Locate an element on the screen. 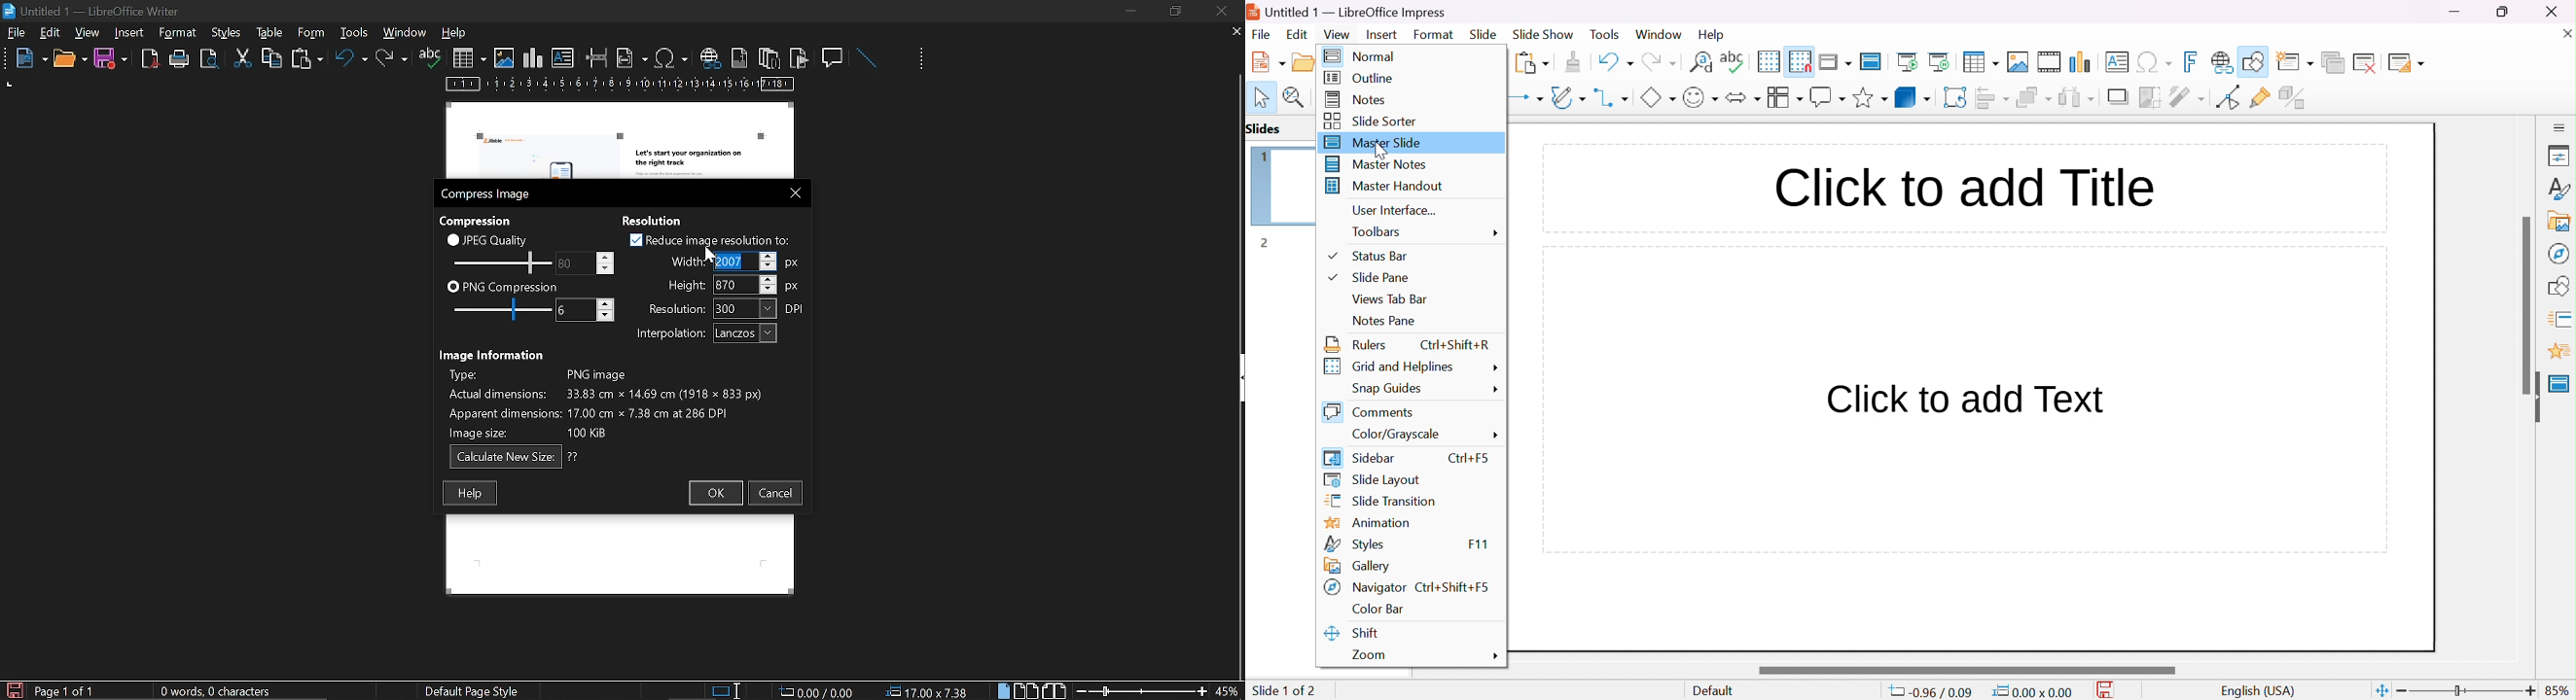 Image resolution: width=2576 pixels, height=700 pixels. gallery is located at coordinates (2563, 221).